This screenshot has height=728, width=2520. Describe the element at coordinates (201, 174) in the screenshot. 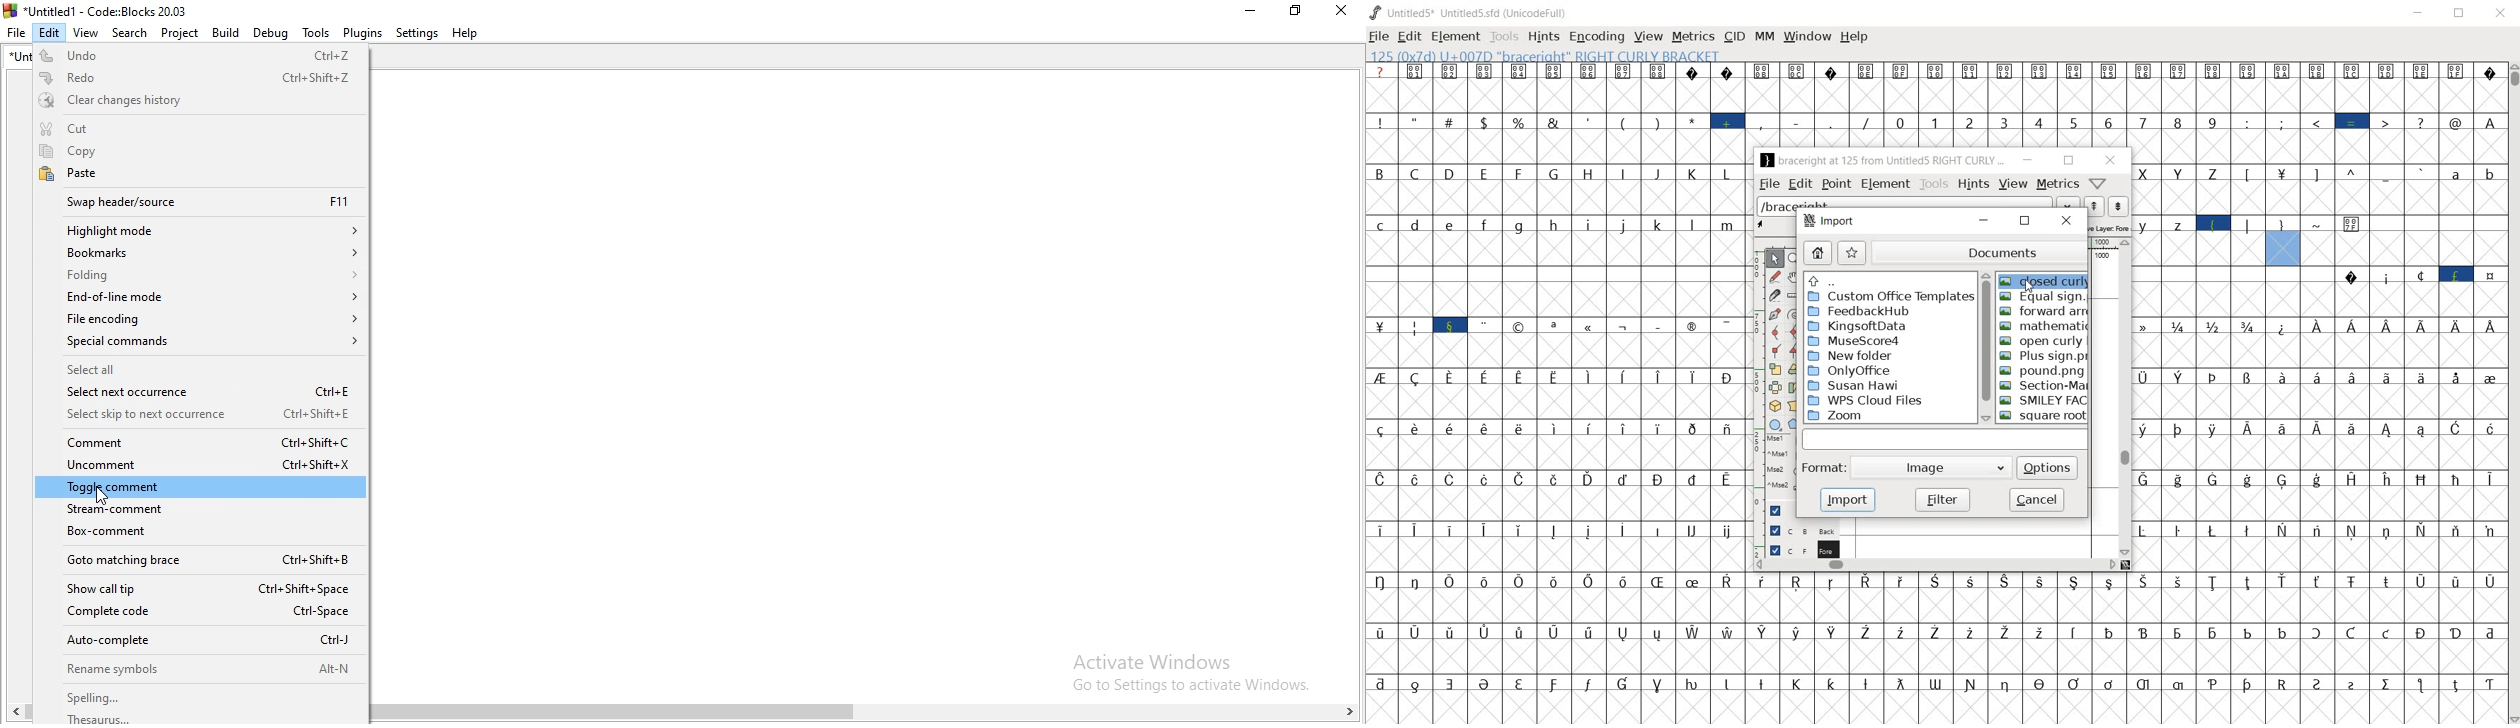

I see `Paste` at that location.